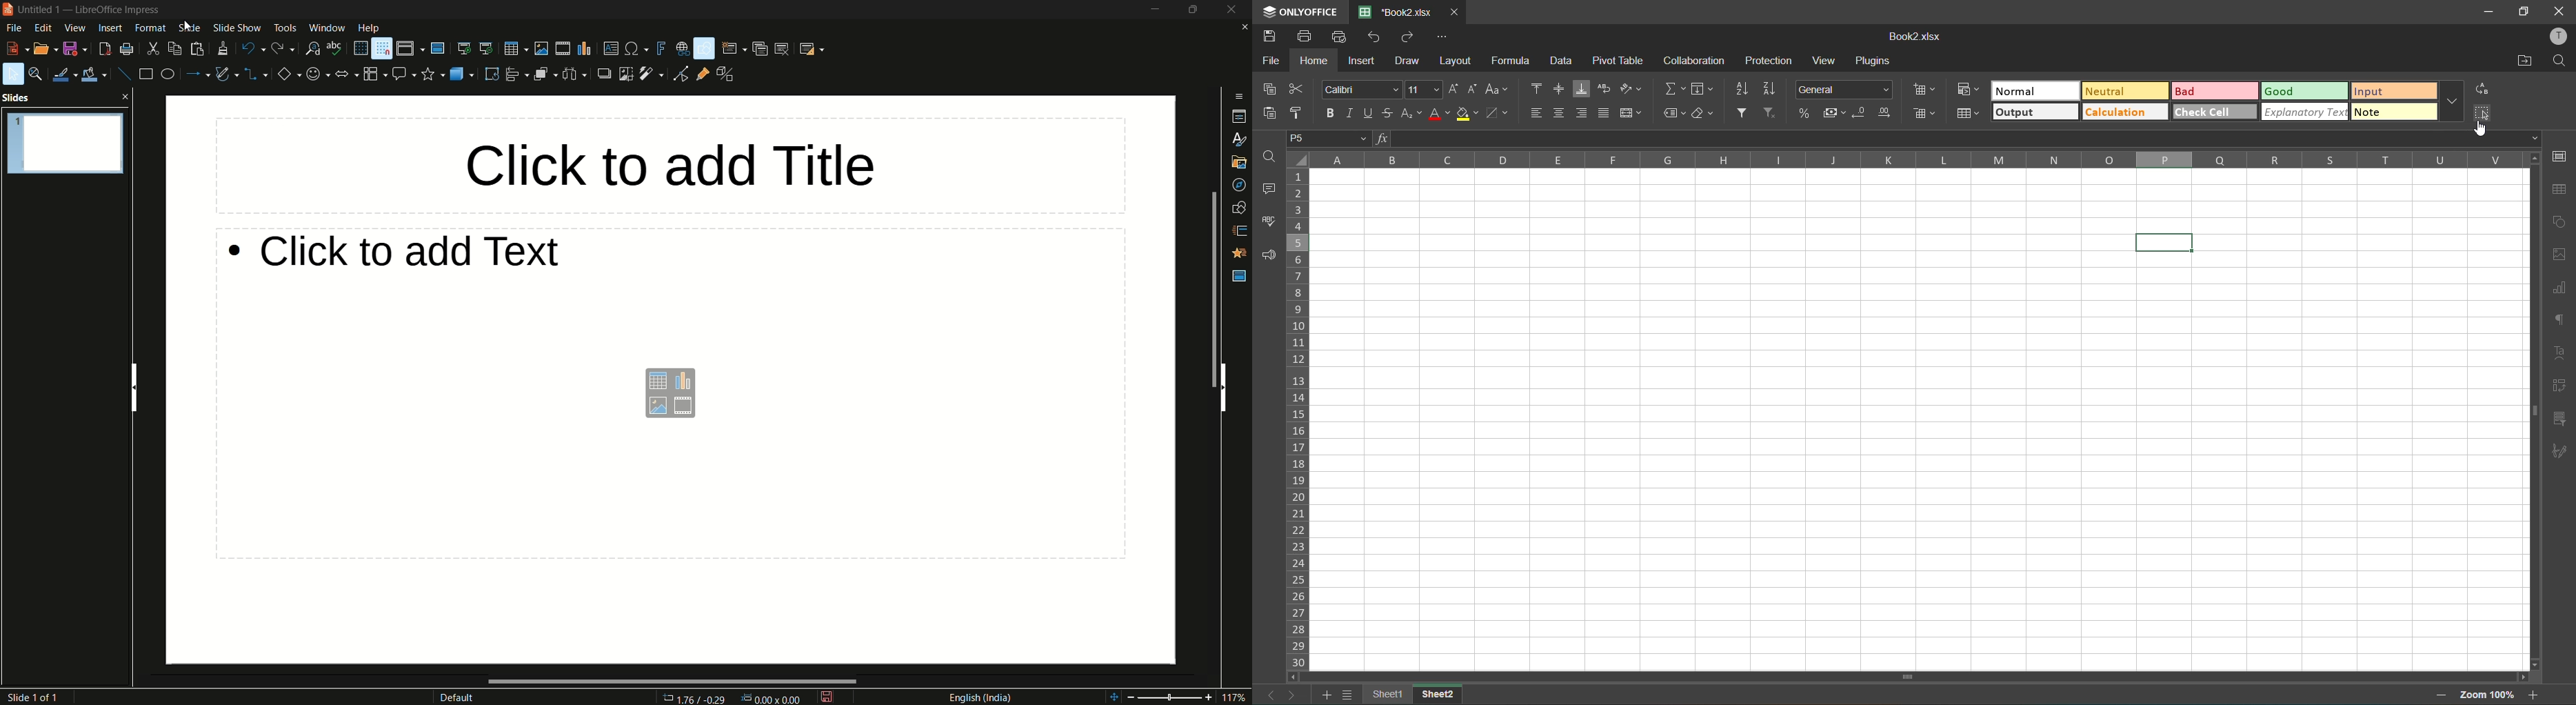 The width and height of the screenshot is (2576, 728). Describe the element at coordinates (2391, 91) in the screenshot. I see `input` at that location.